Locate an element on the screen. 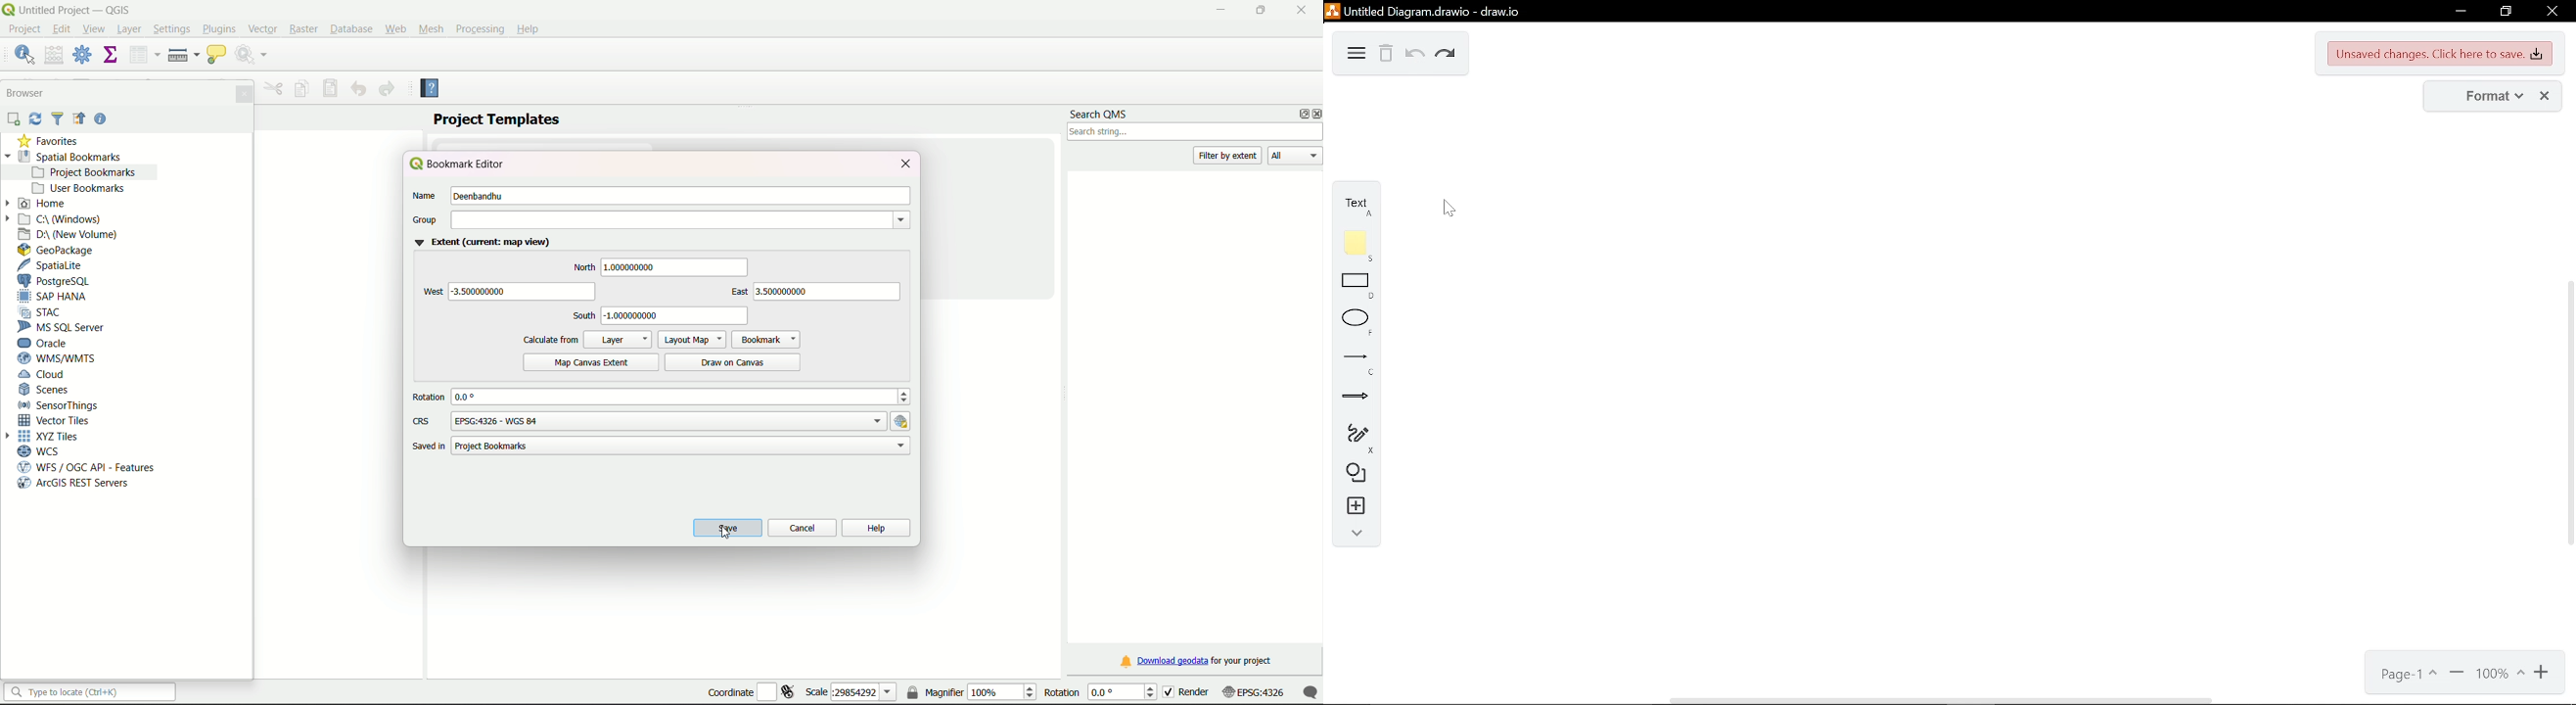 The height and width of the screenshot is (728, 2576). lines is located at coordinates (1359, 364).